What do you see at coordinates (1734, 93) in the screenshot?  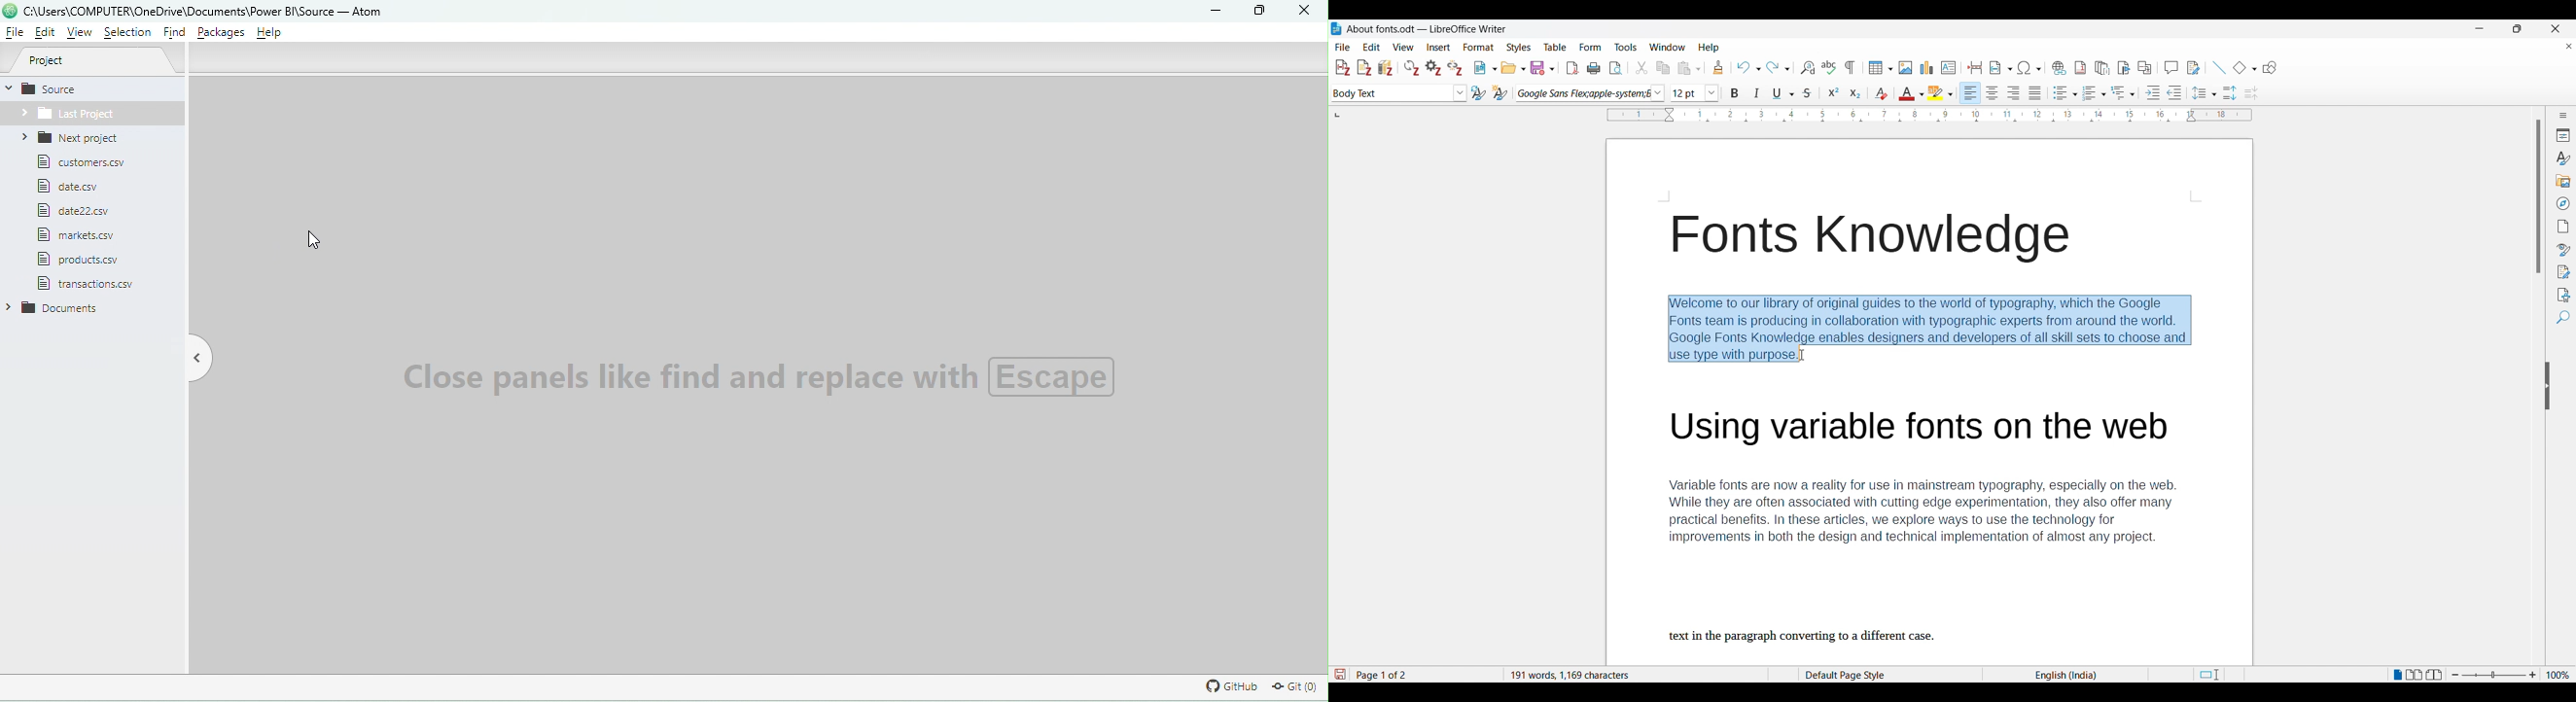 I see `Bold` at bounding box center [1734, 93].